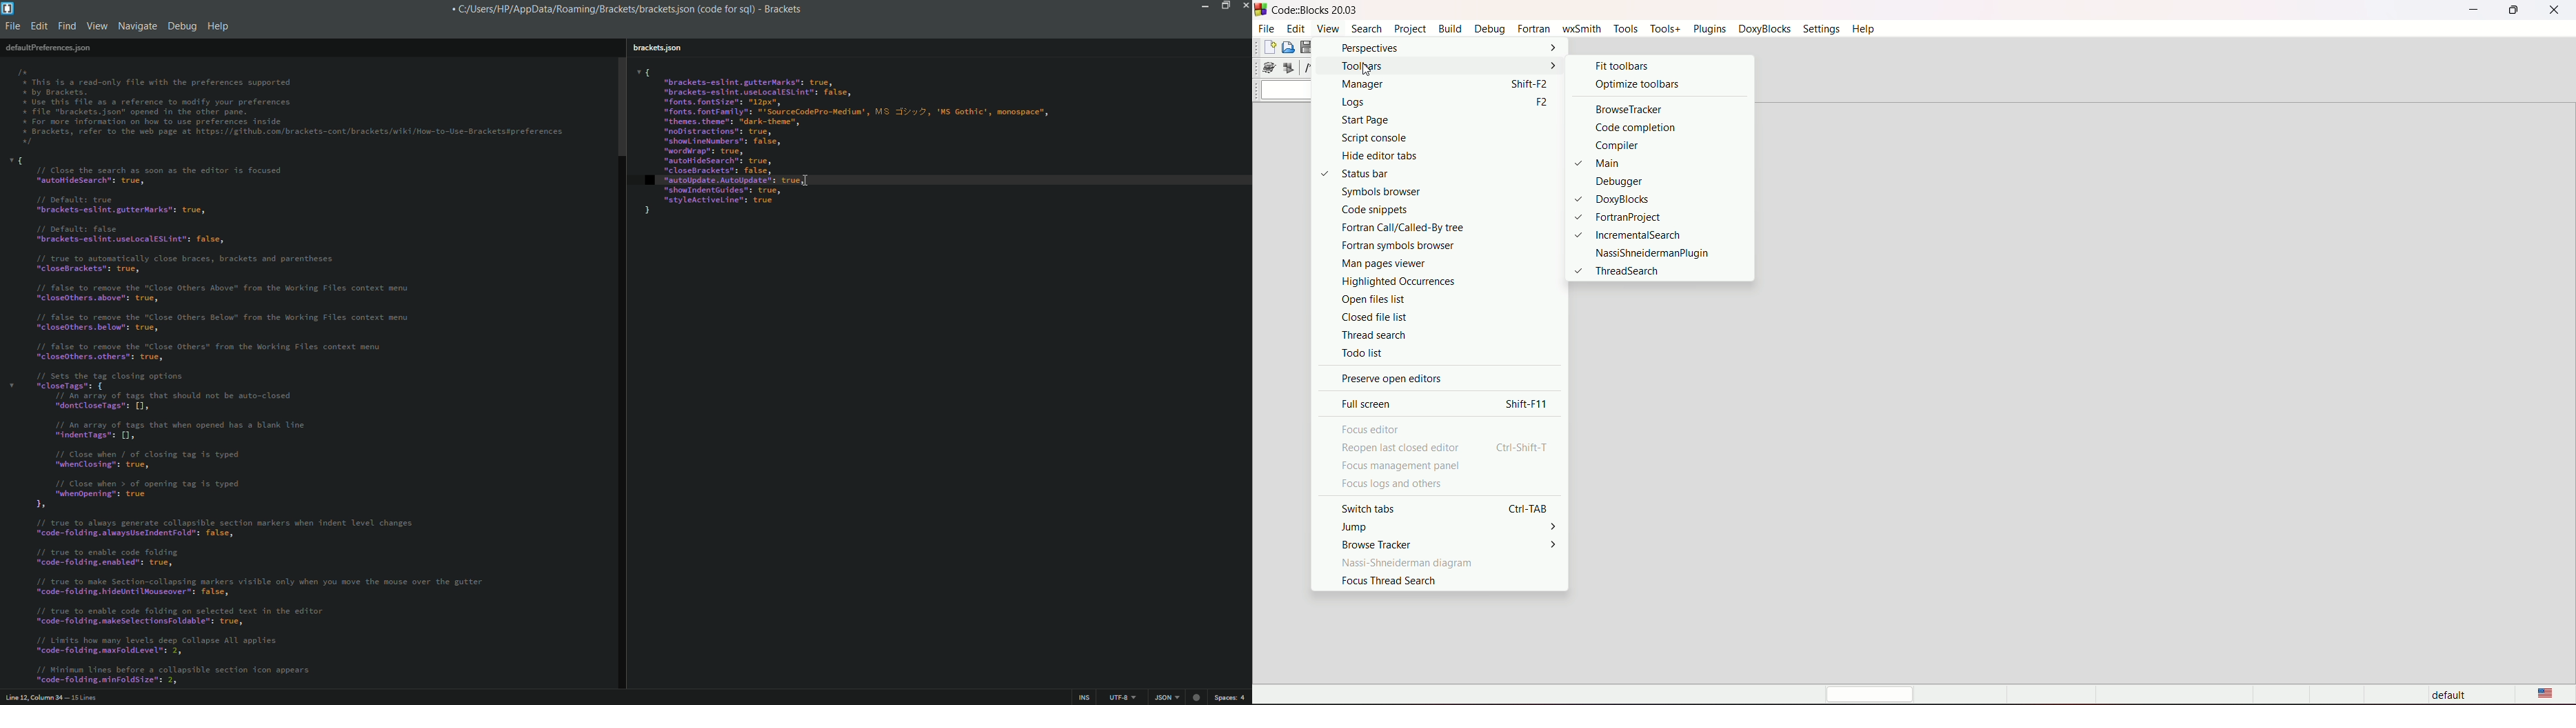 This screenshot has width=2576, height=728. I want to click on drop down, so click(1285, 90).